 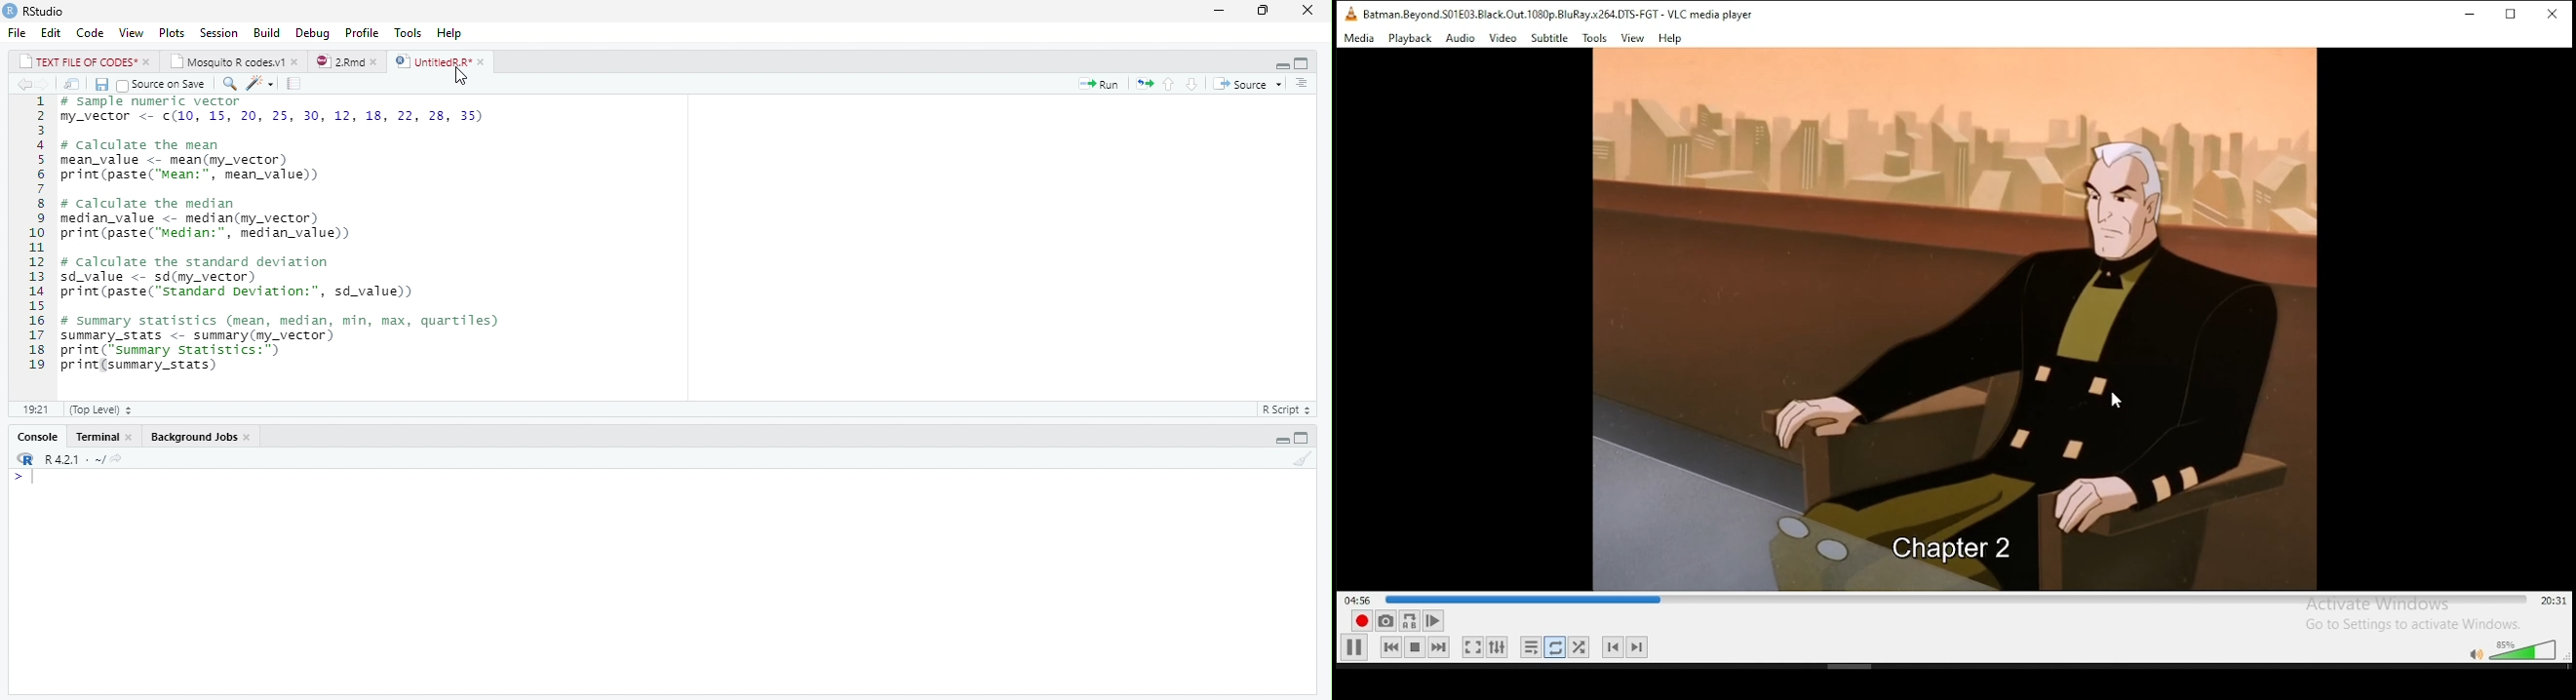 I want to click on view, so click(x=132, y=33).